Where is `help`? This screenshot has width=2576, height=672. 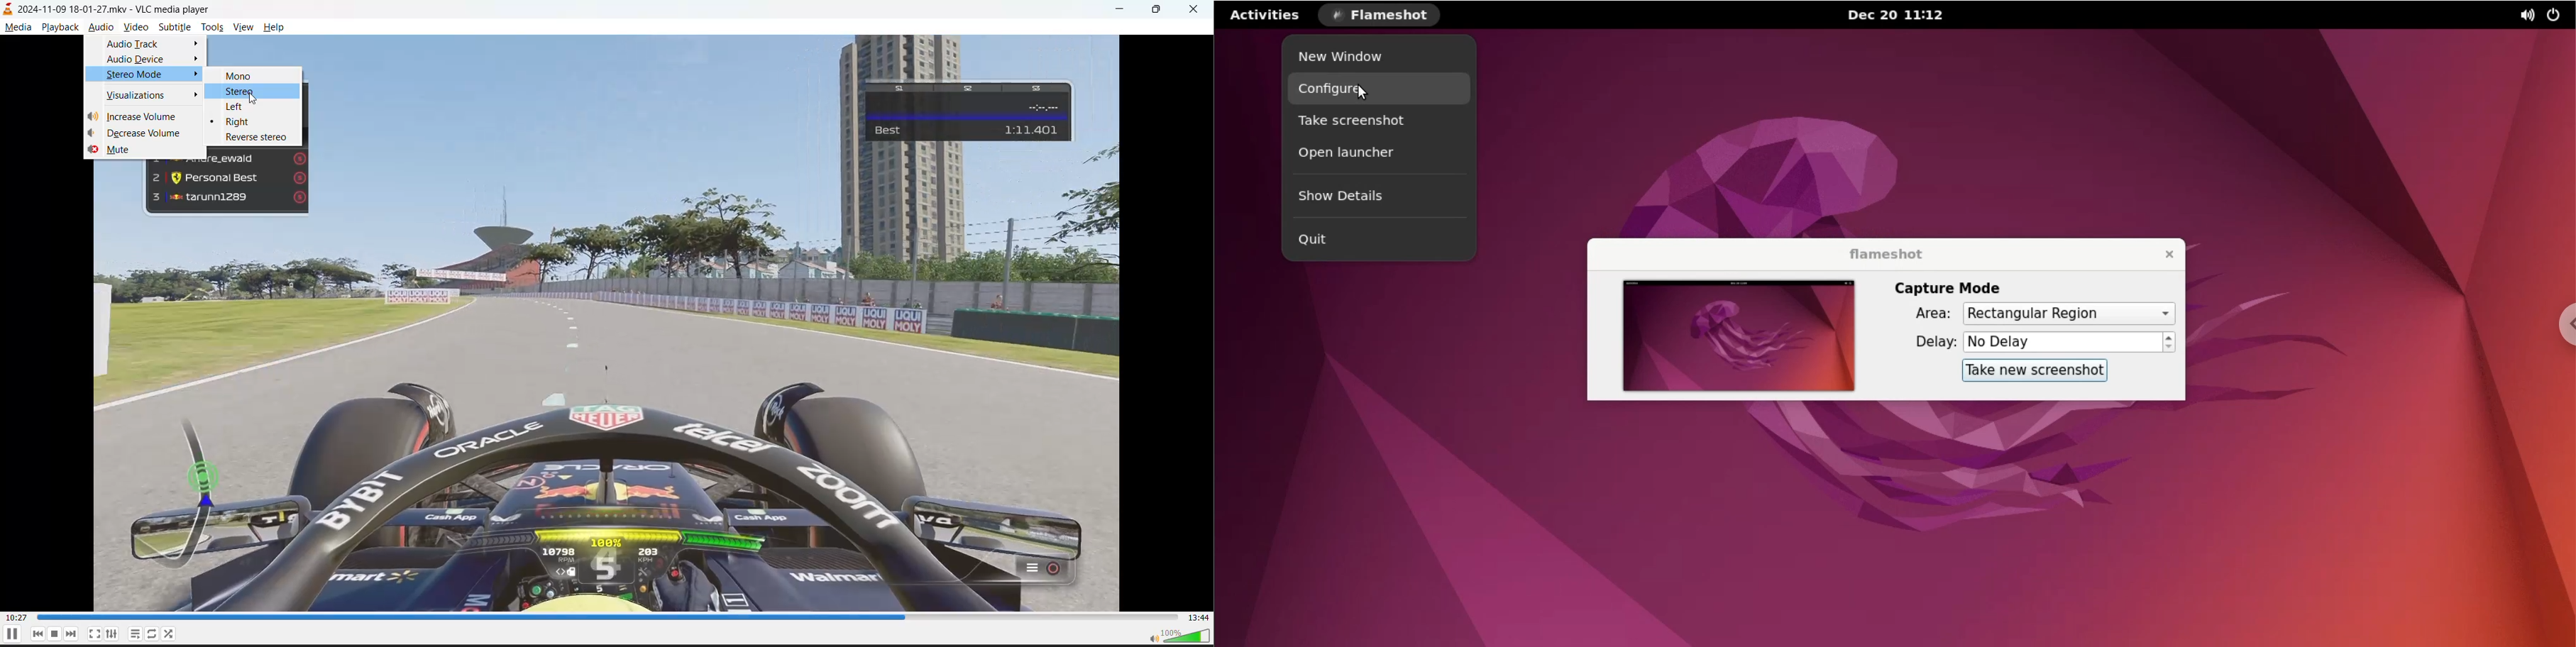 help is located at coordinates (275, 27).